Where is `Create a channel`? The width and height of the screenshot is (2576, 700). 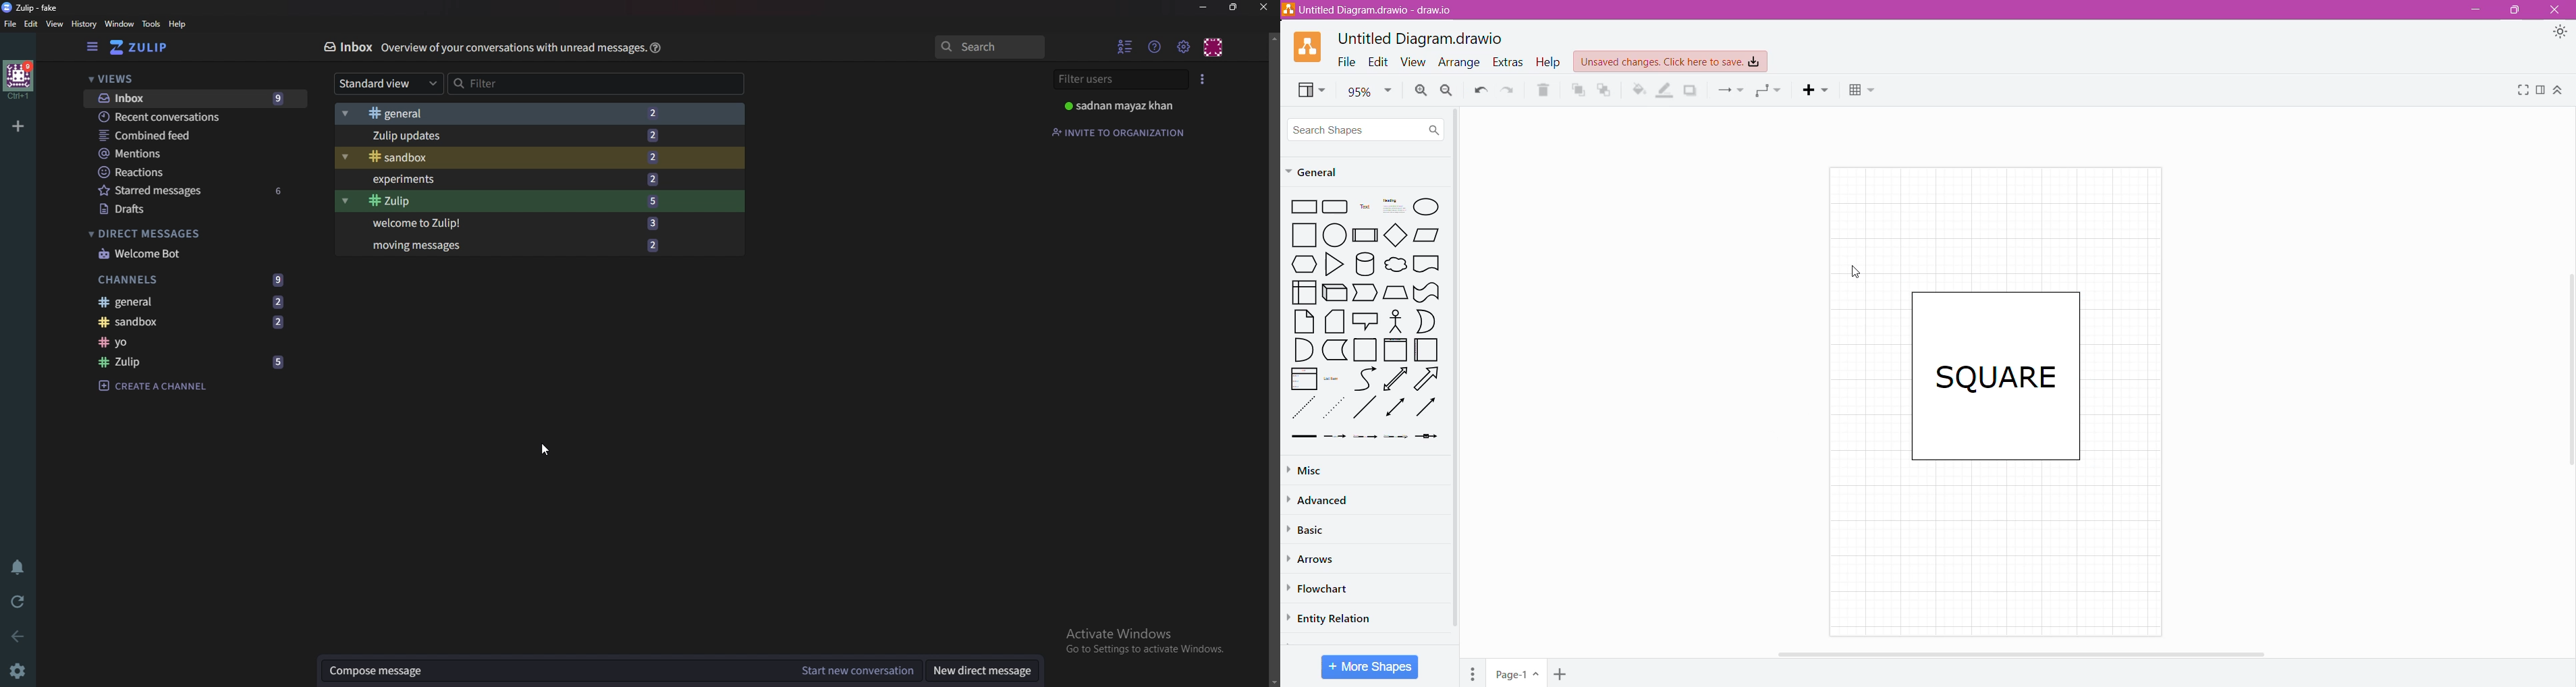
Create a channel is located at coordinates (161, 386).